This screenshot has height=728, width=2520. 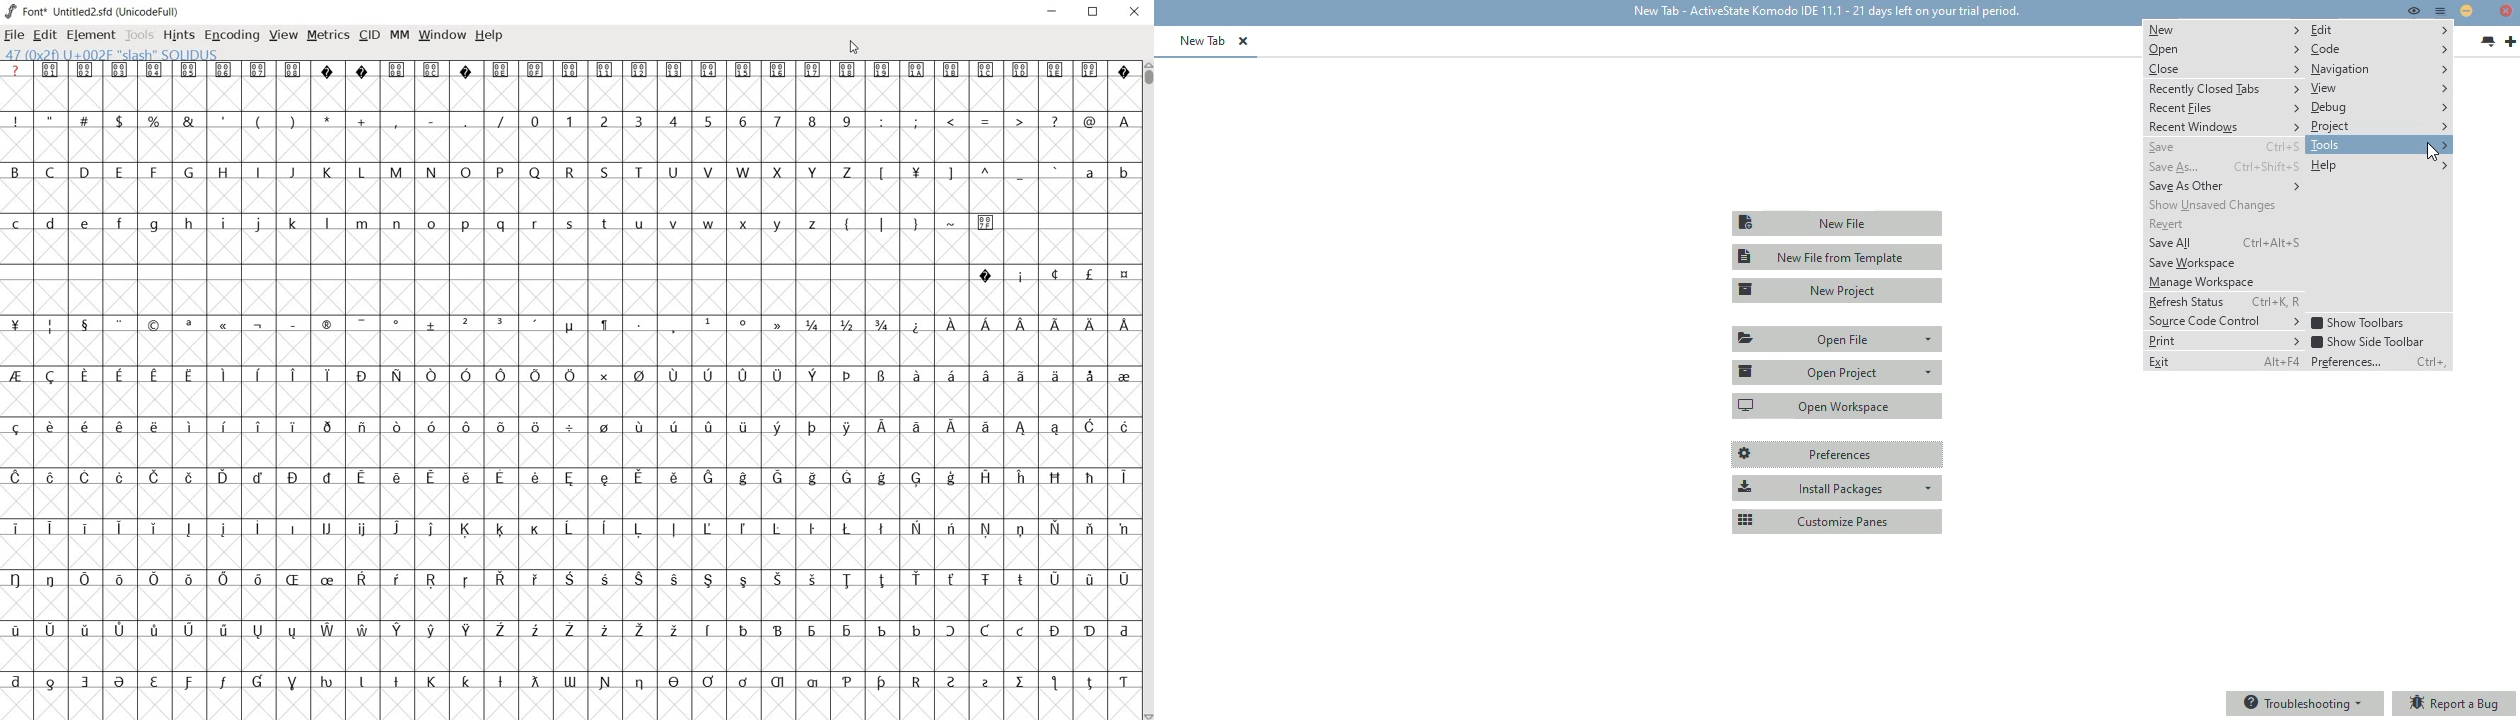 What do you see at coordinates (570, 551) in the screenshot?
I see `empty cells` at bounding box center [570, 551].